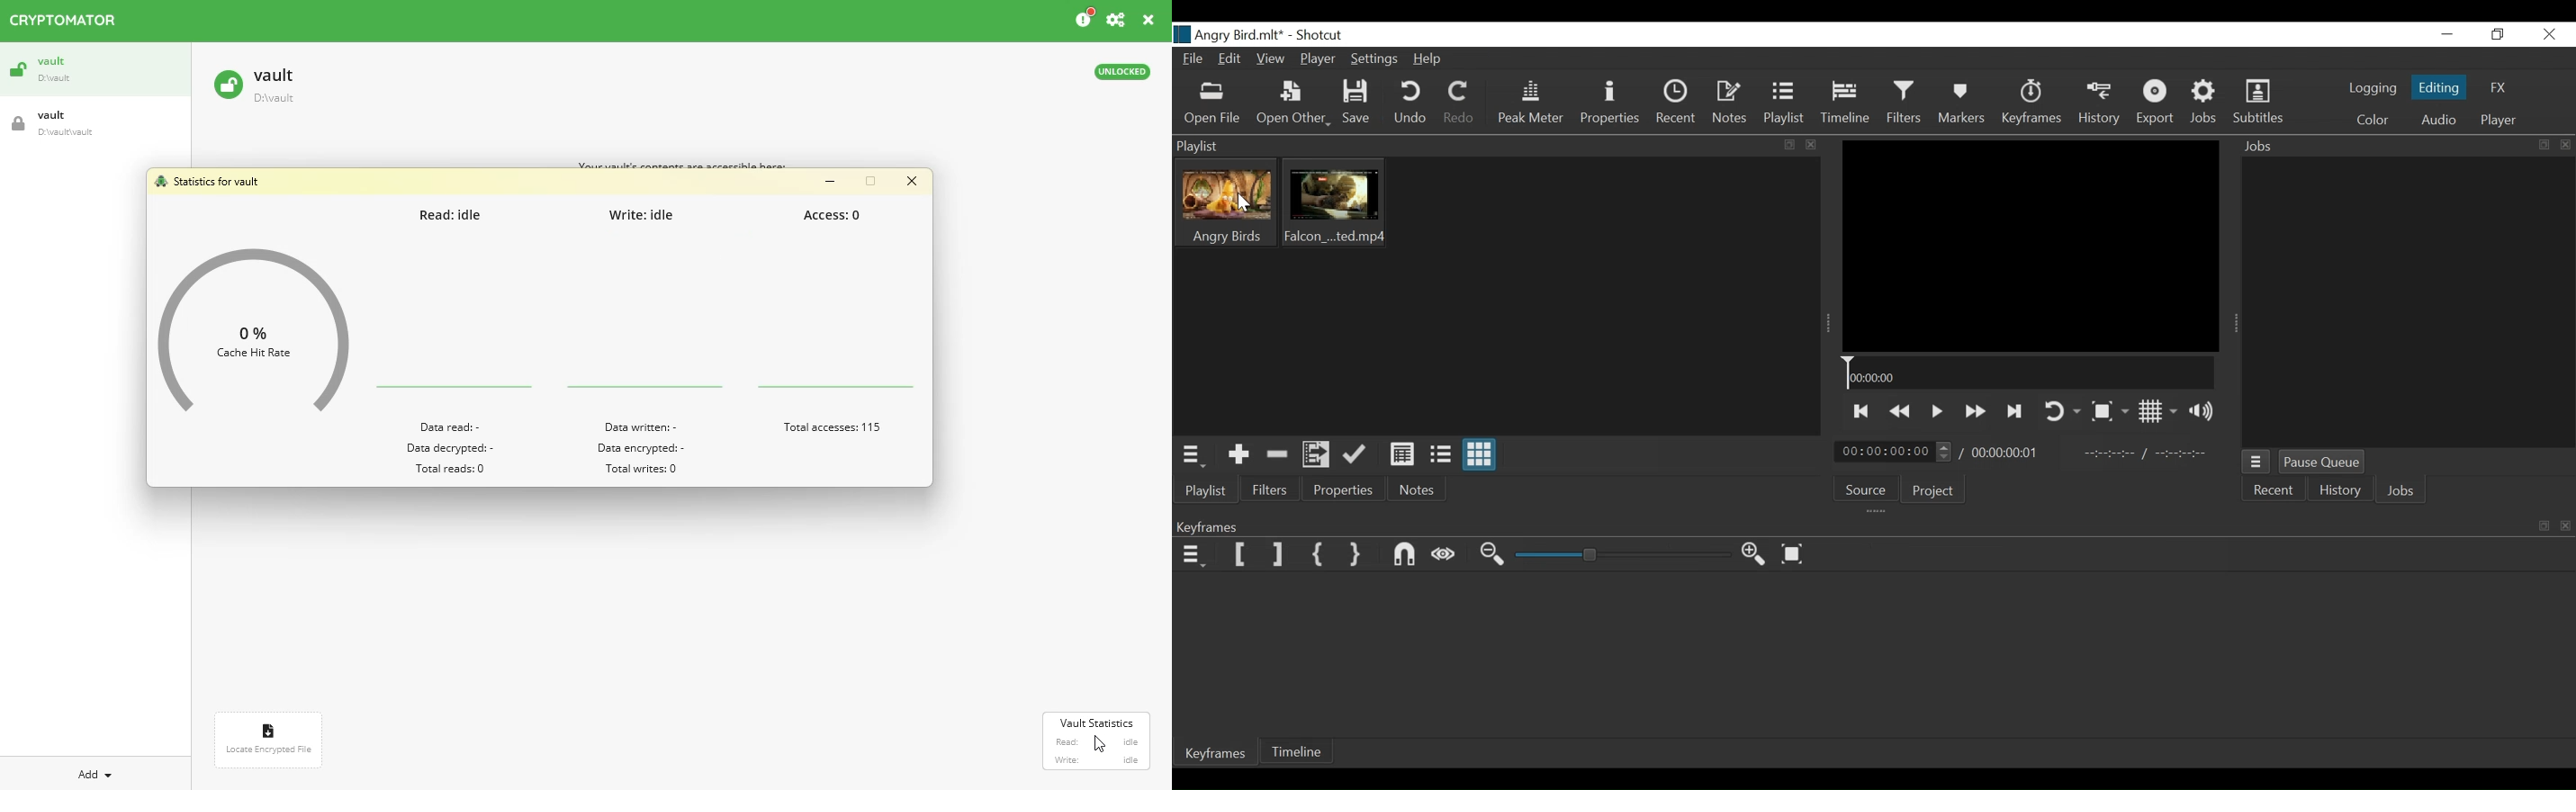 The image size is (2576, 812). What do you see at coordinates (1267, 489) in the screenshot?
I see `Filters` at bounding box center [1267, 489].